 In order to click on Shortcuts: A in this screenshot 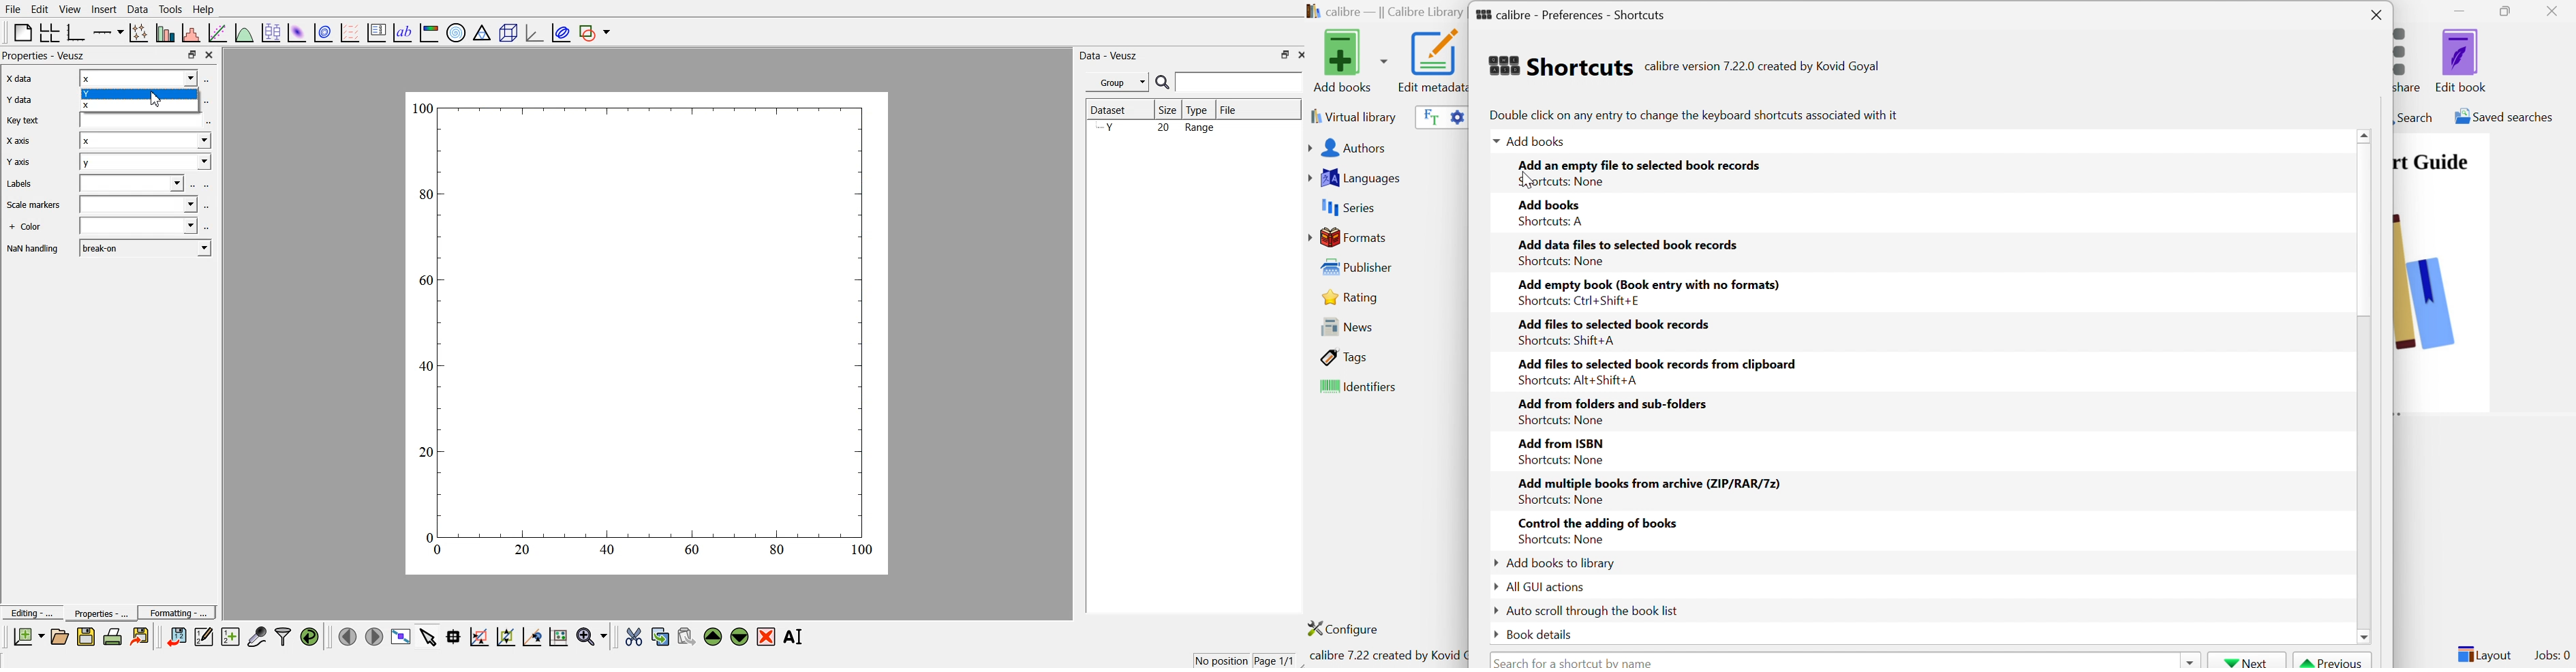, I will do `click(1553, 221)`.